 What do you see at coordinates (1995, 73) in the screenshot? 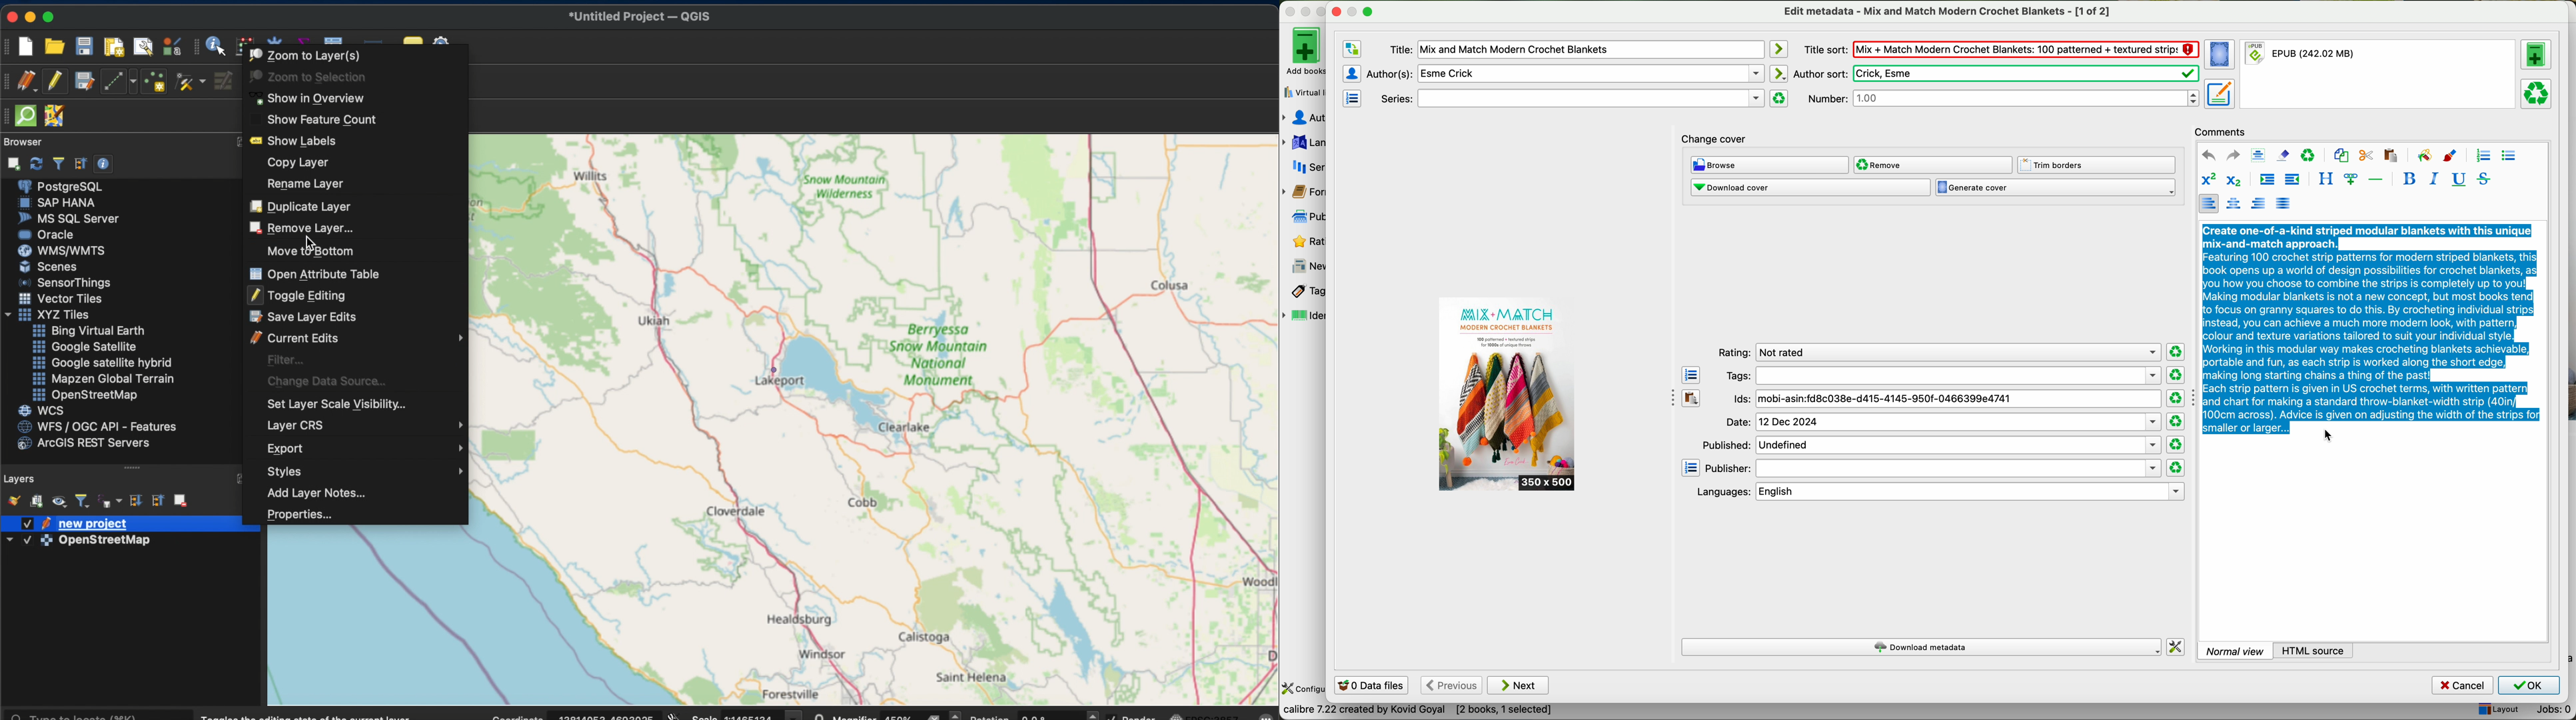
I see `author sort` at bounding box center [1995, 73].